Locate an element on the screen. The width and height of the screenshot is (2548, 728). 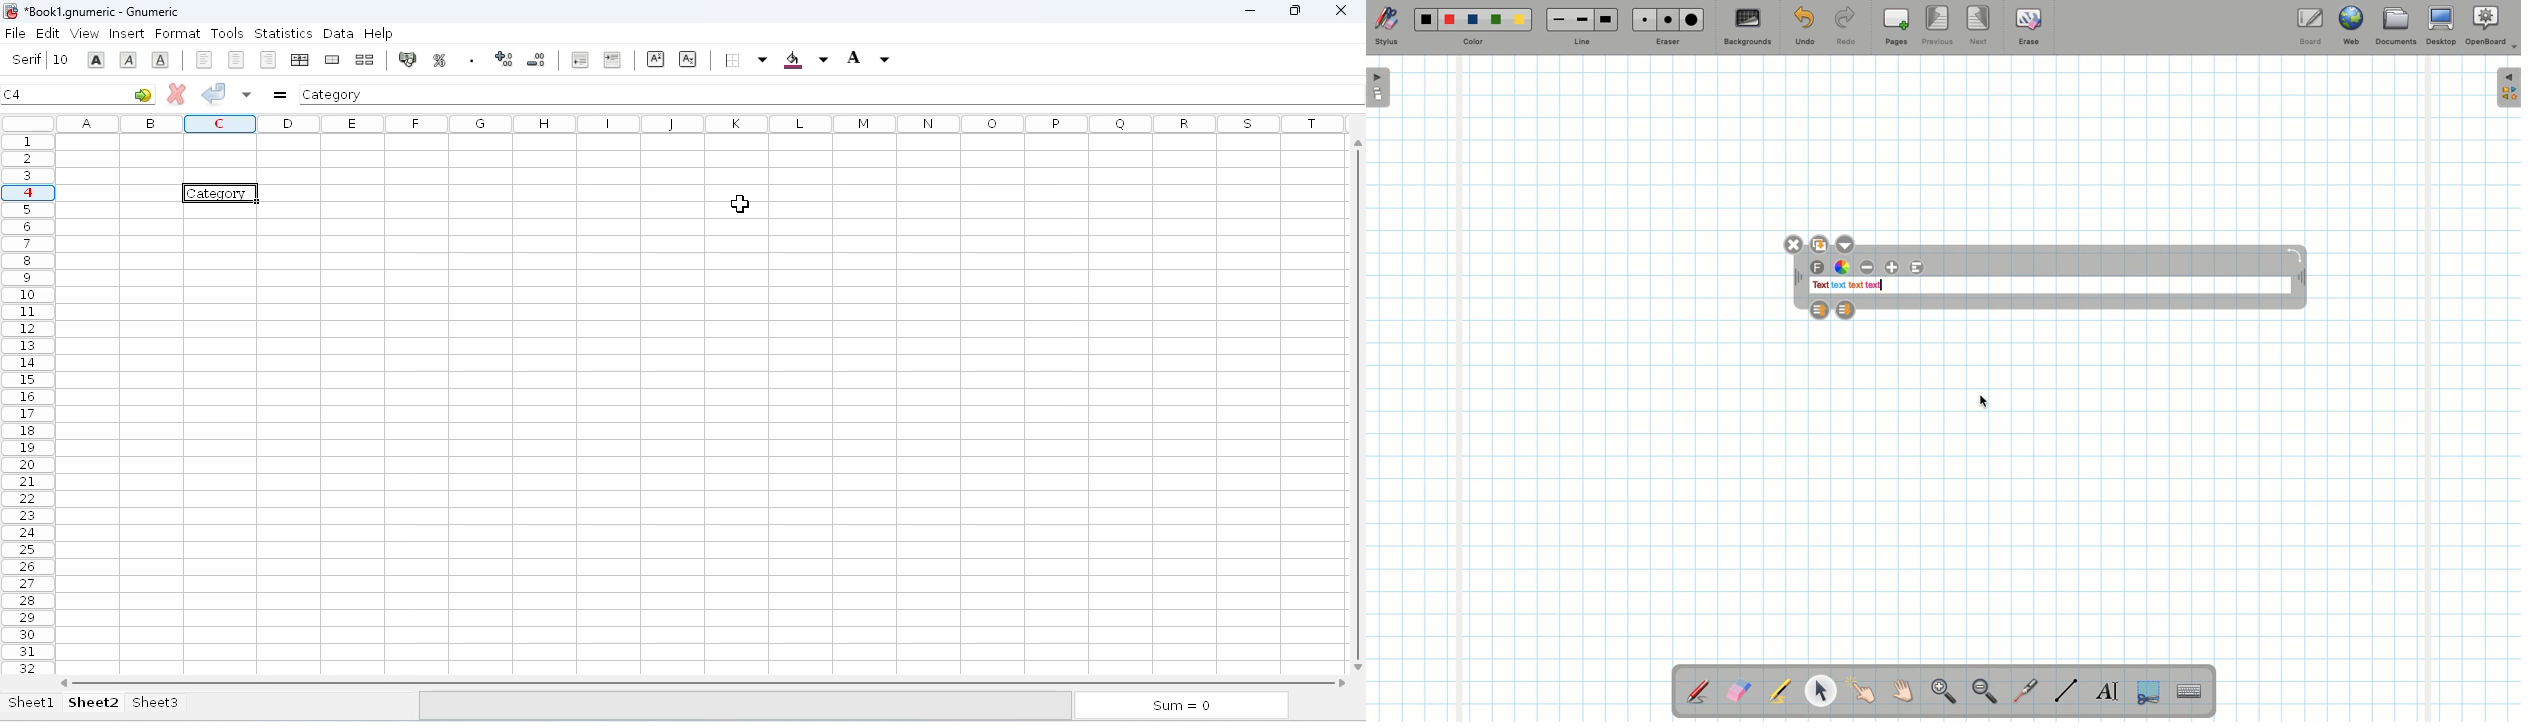
rows is located at coordinates (28, 404).